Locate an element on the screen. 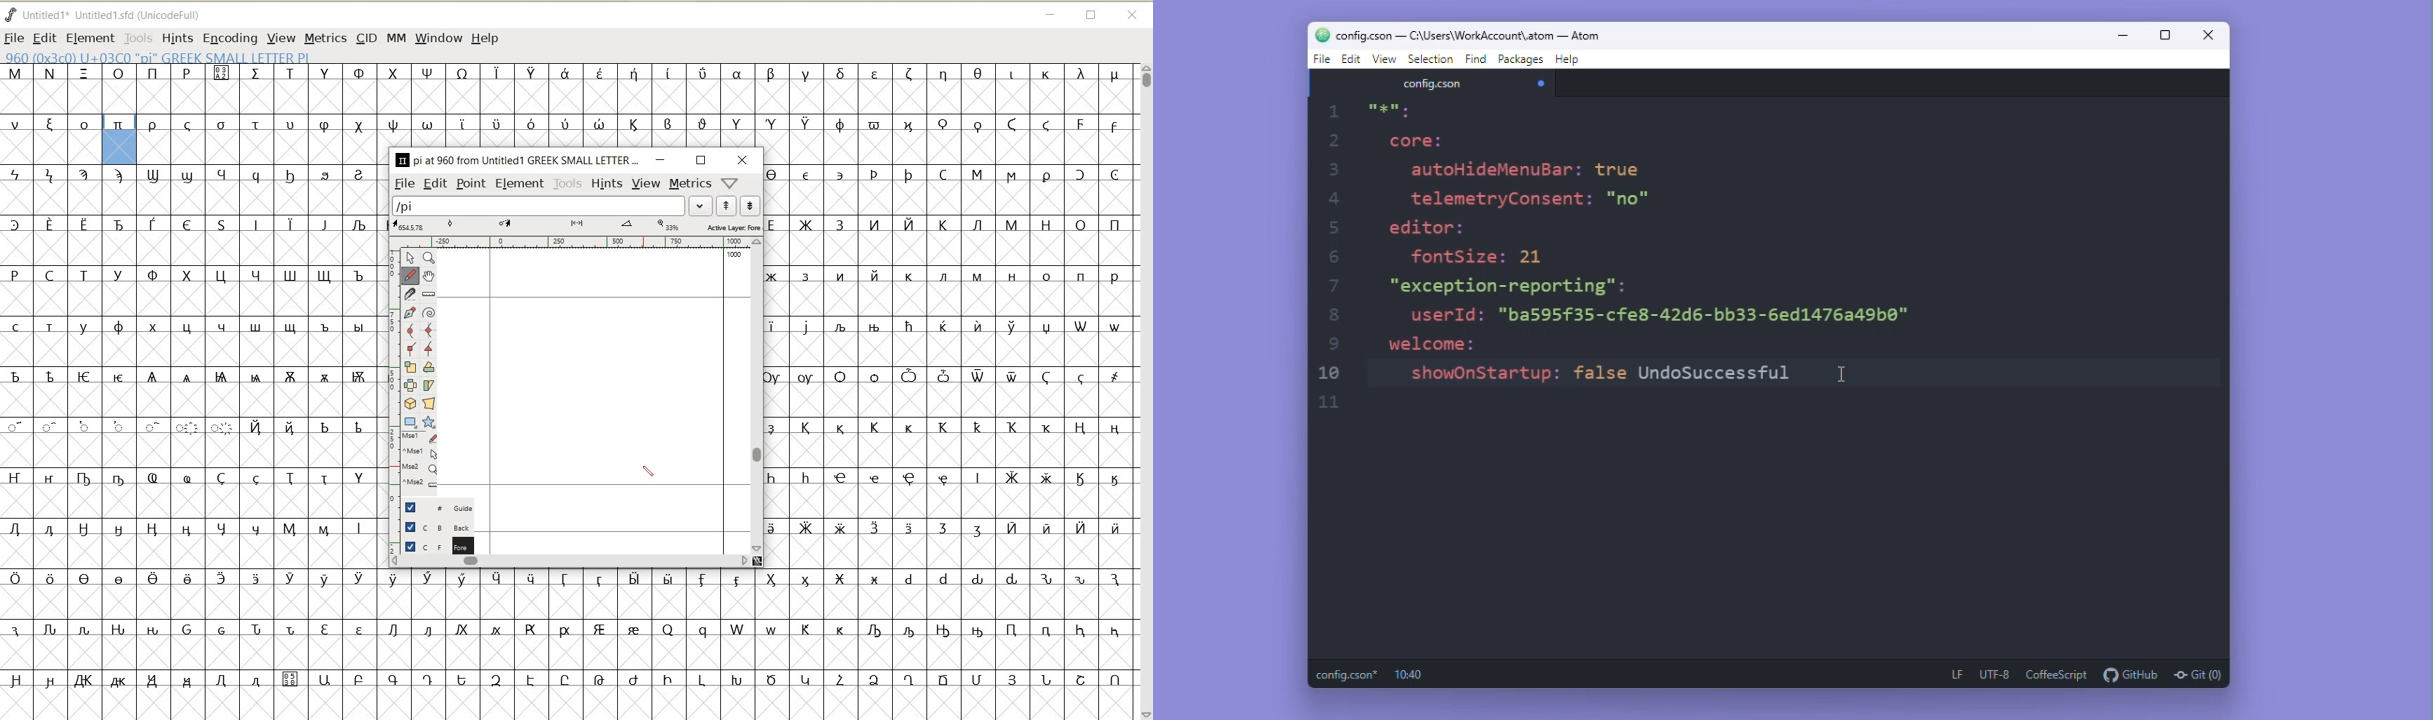  change whether spiro is active or not is located at coordinates (430, 312).